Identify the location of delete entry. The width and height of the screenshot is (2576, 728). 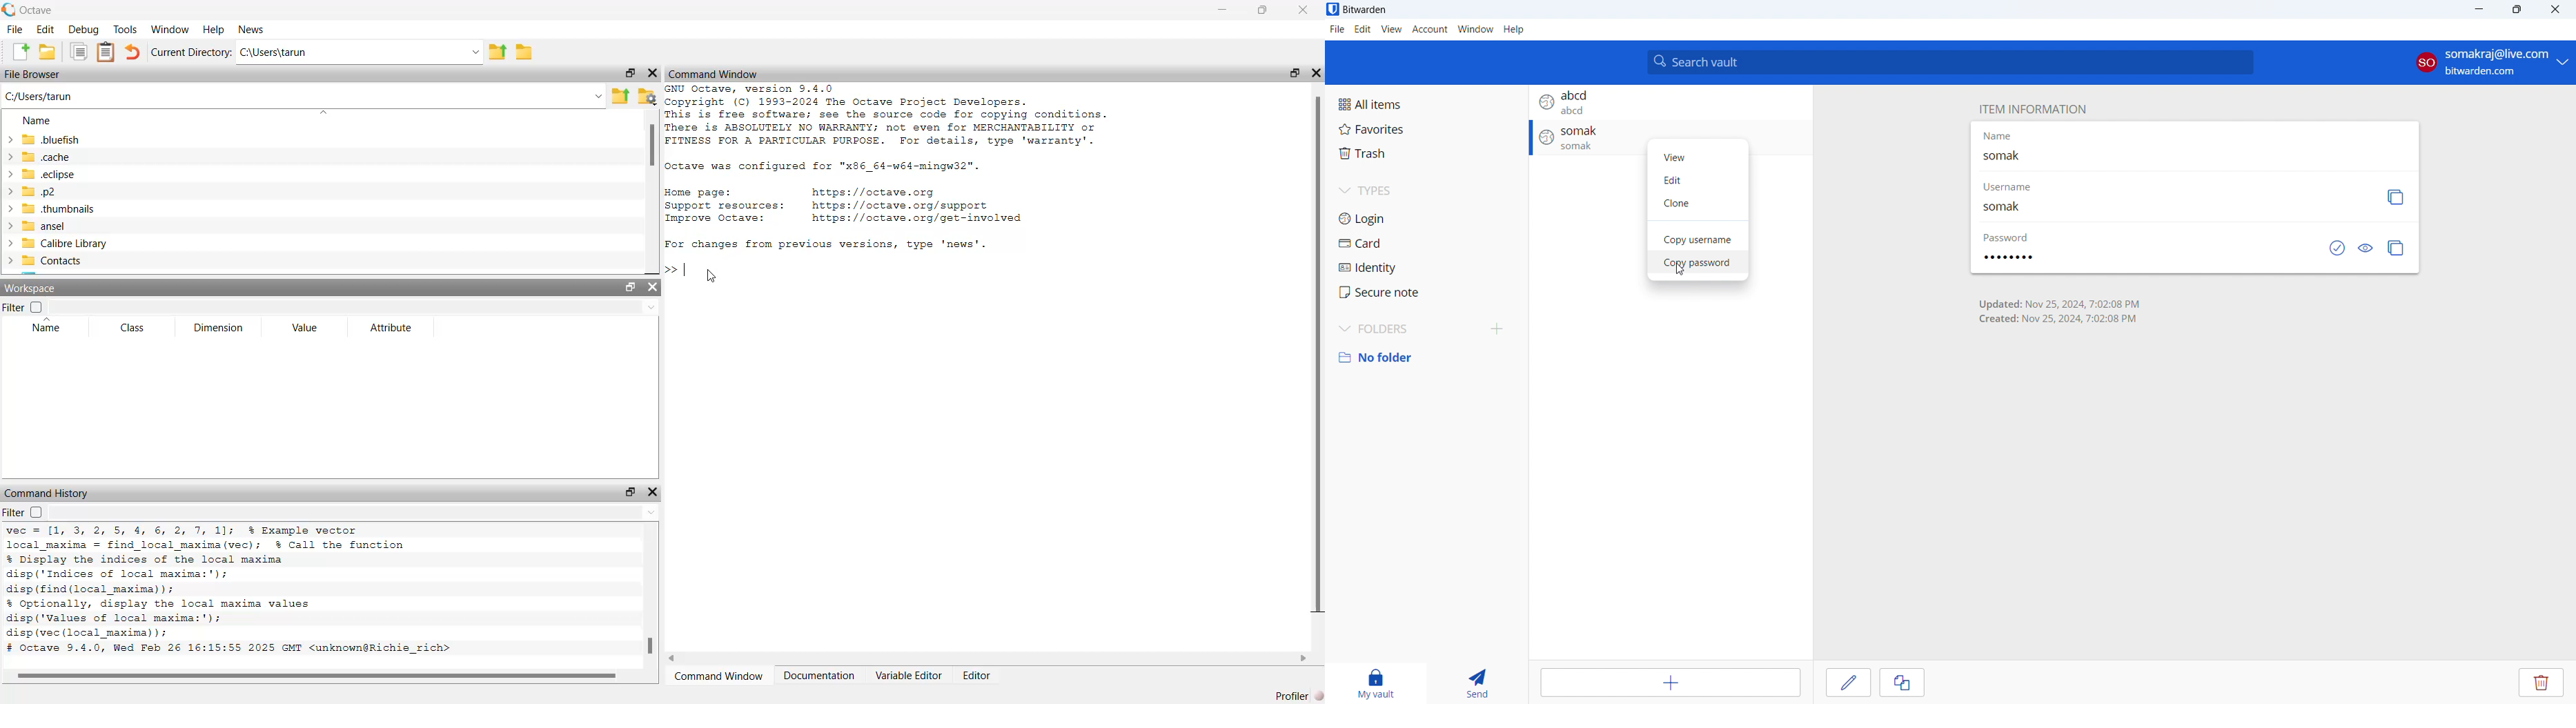
(2541, 682).